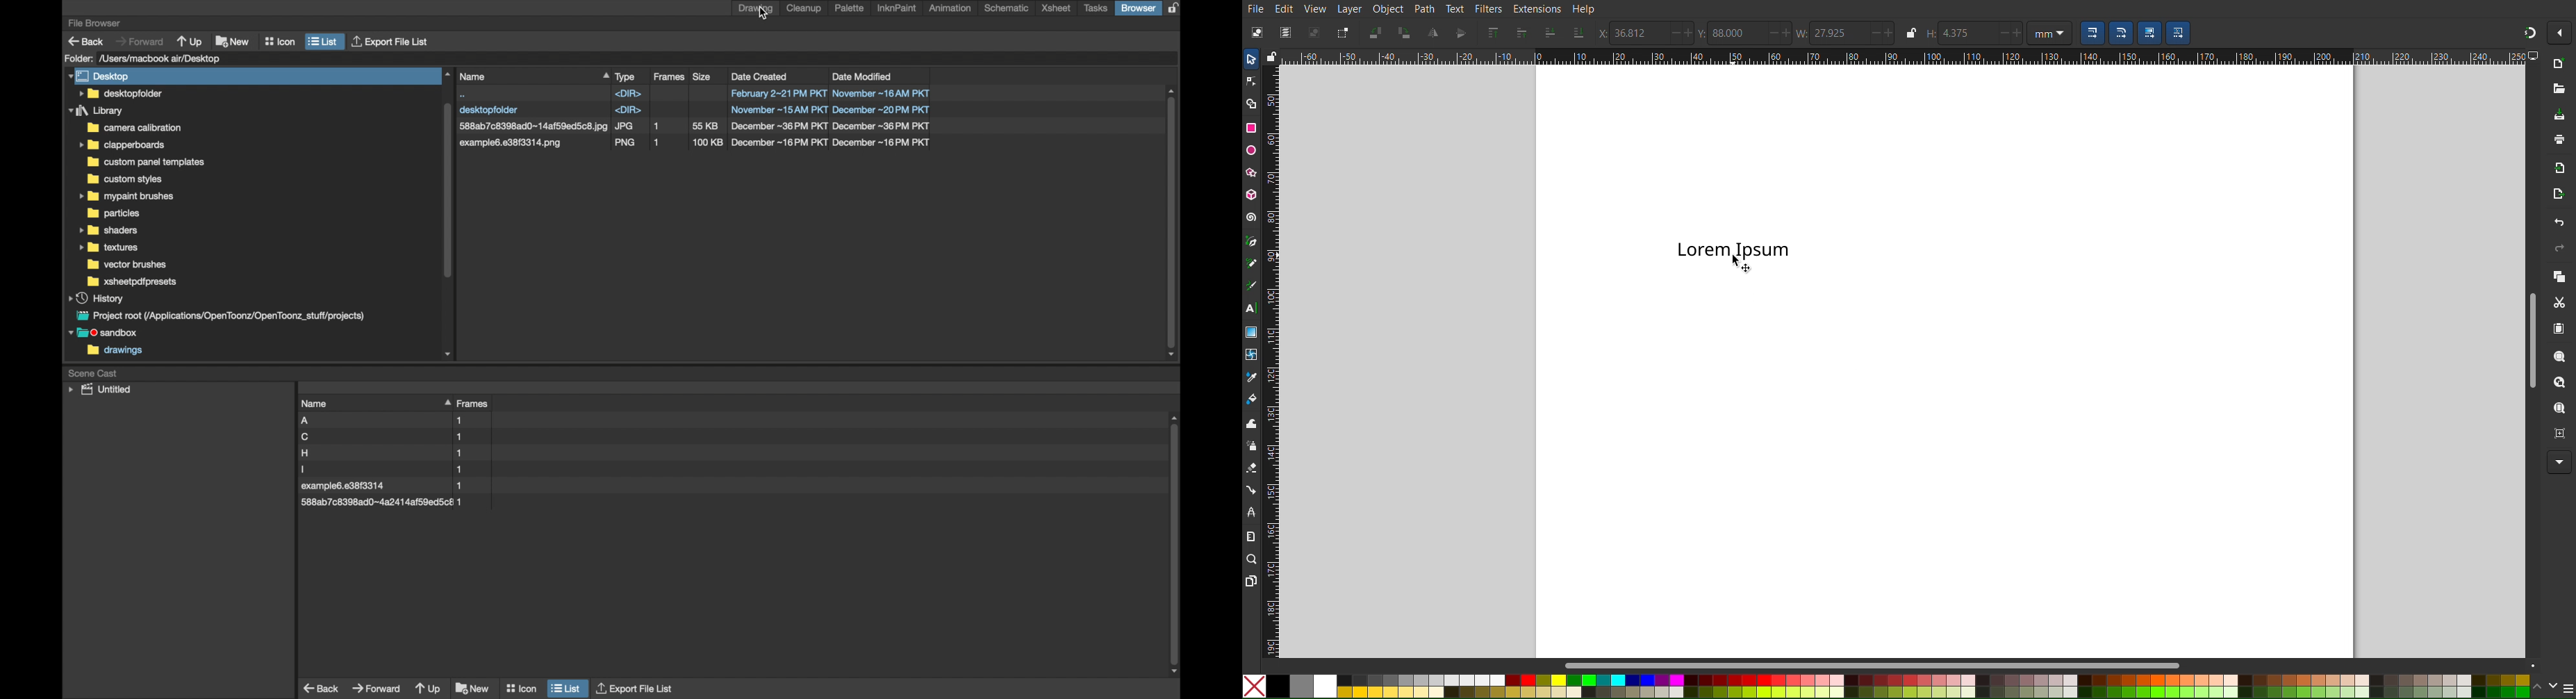 This screenshot has width=2576, height=700. Describe the element at coordinates (2534, 56) in the screenshot. I see `computer icon` at that location.